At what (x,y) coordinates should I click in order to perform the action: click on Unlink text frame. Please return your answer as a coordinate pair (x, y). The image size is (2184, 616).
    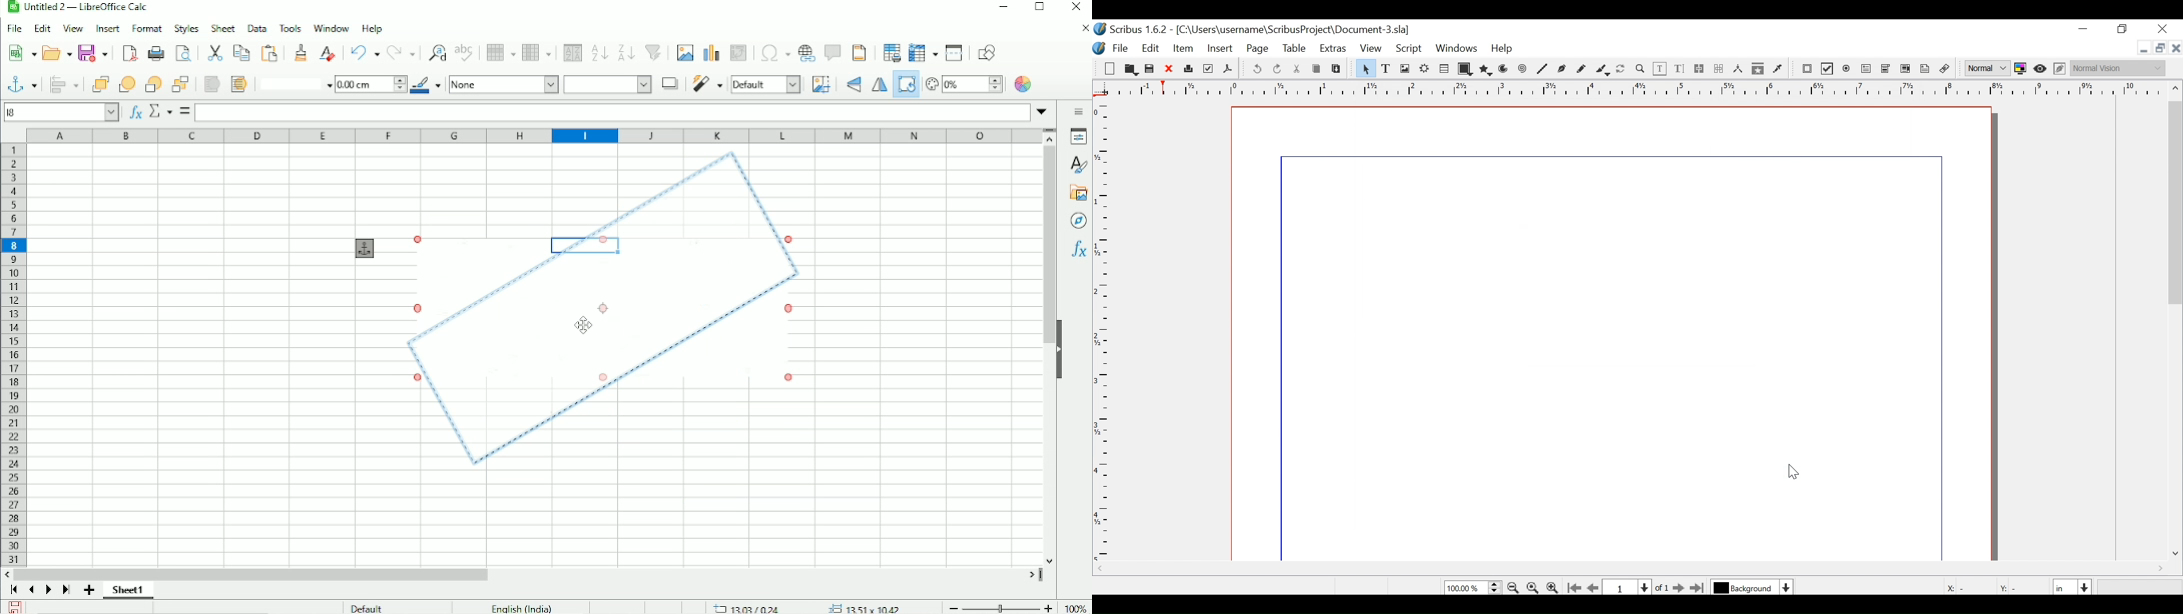
    Looking at the image, I should click on (1719, 69).